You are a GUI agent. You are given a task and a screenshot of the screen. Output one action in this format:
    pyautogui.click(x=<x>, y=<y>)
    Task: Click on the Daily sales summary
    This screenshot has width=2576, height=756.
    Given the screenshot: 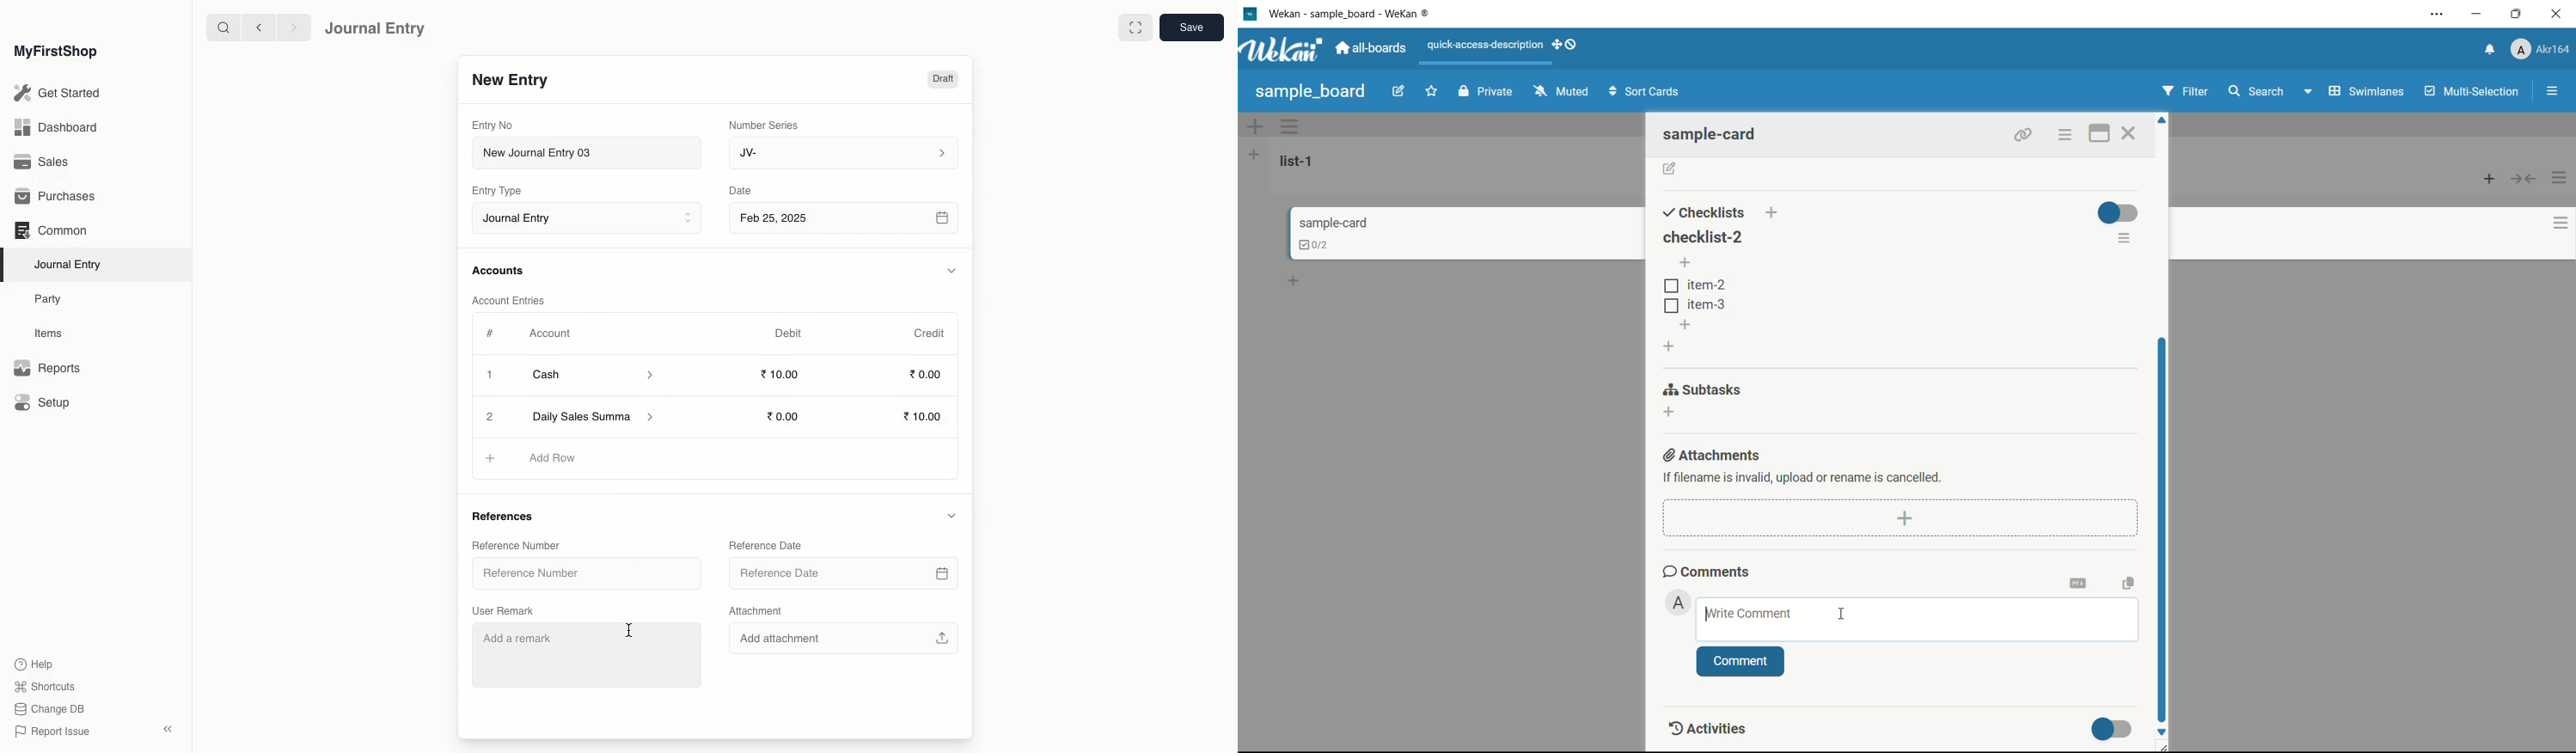 What is the action you would take?
    pyautogui.click(x=595, y=418)
    